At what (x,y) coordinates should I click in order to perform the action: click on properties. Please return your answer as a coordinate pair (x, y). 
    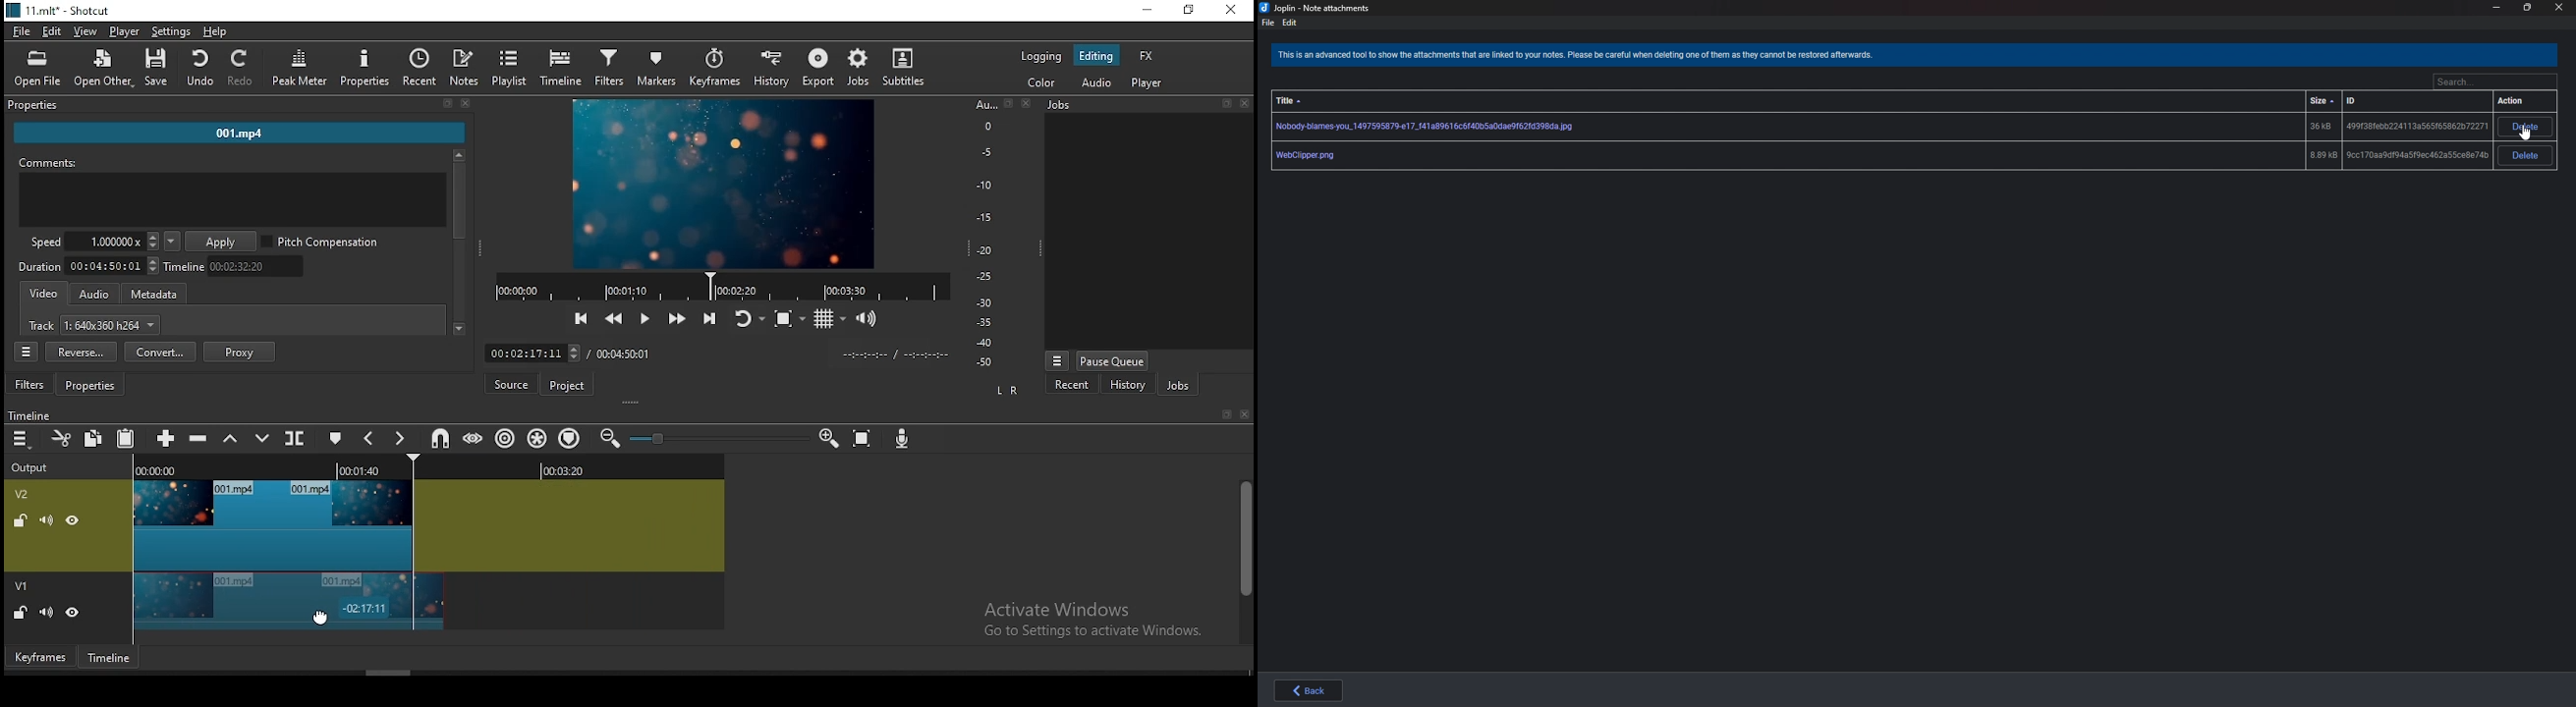
    Looking at the image, I should click on (237, 106).